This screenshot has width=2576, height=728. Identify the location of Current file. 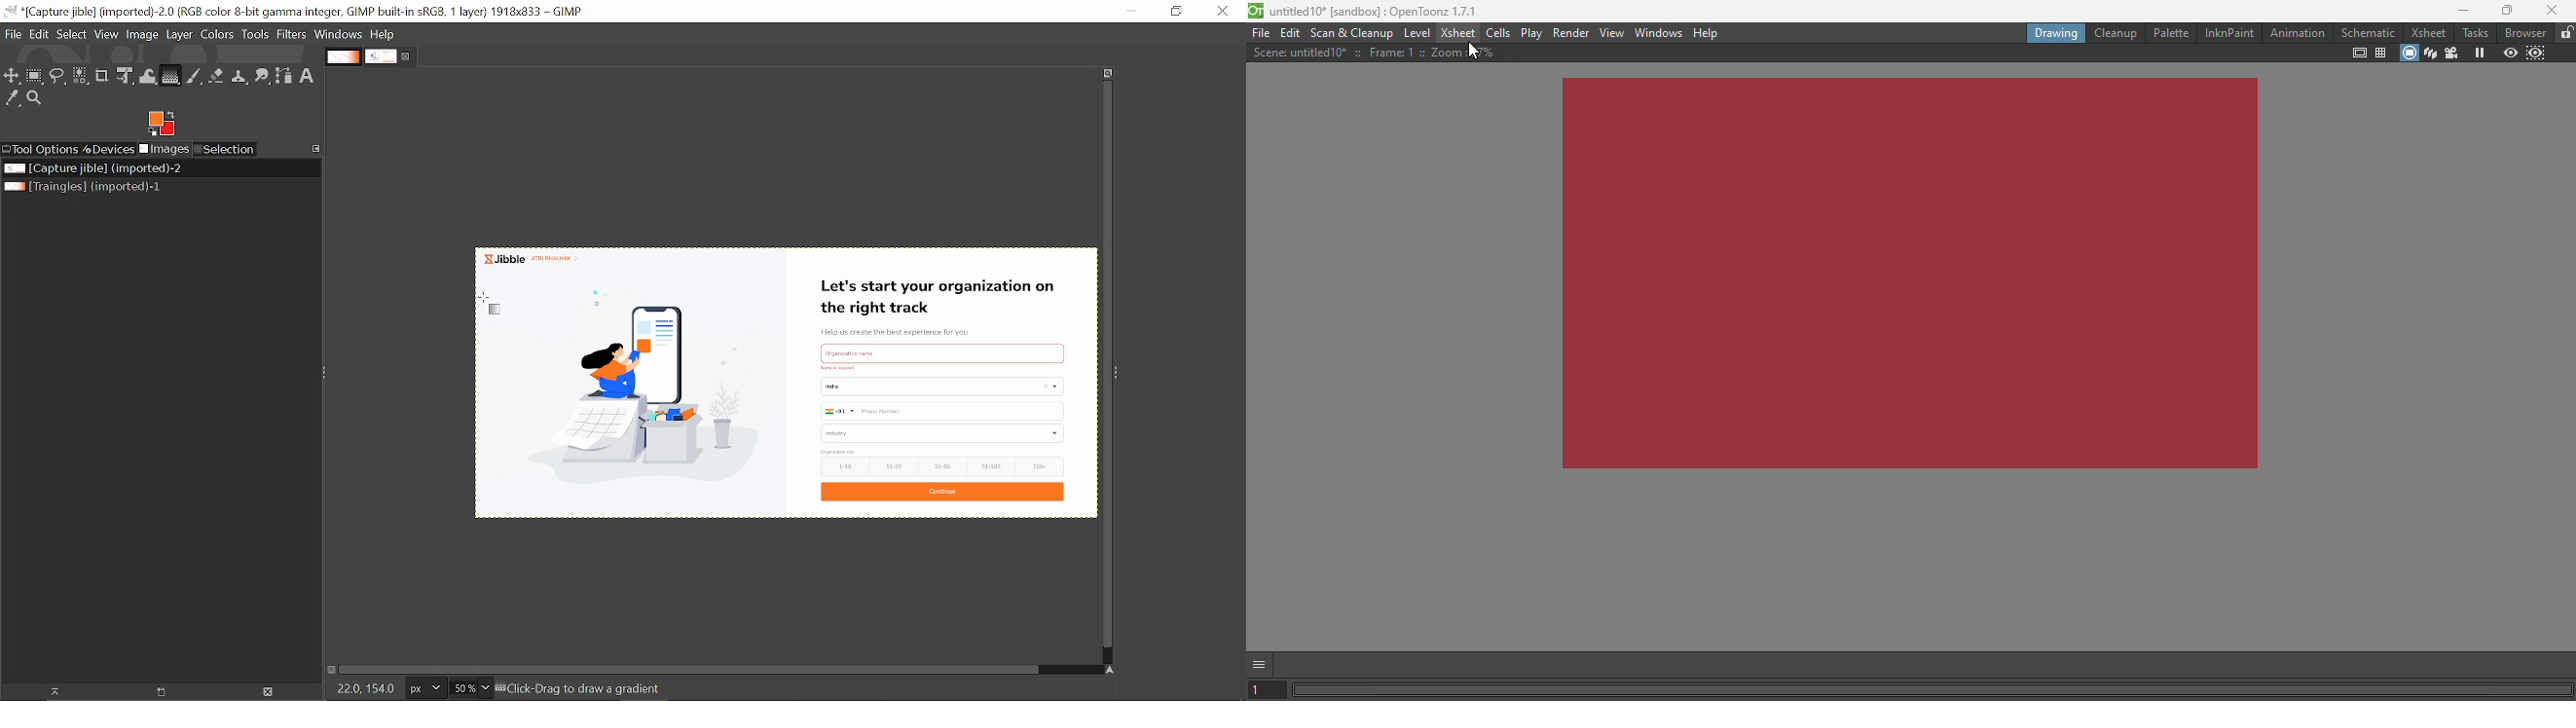
(93, 168).